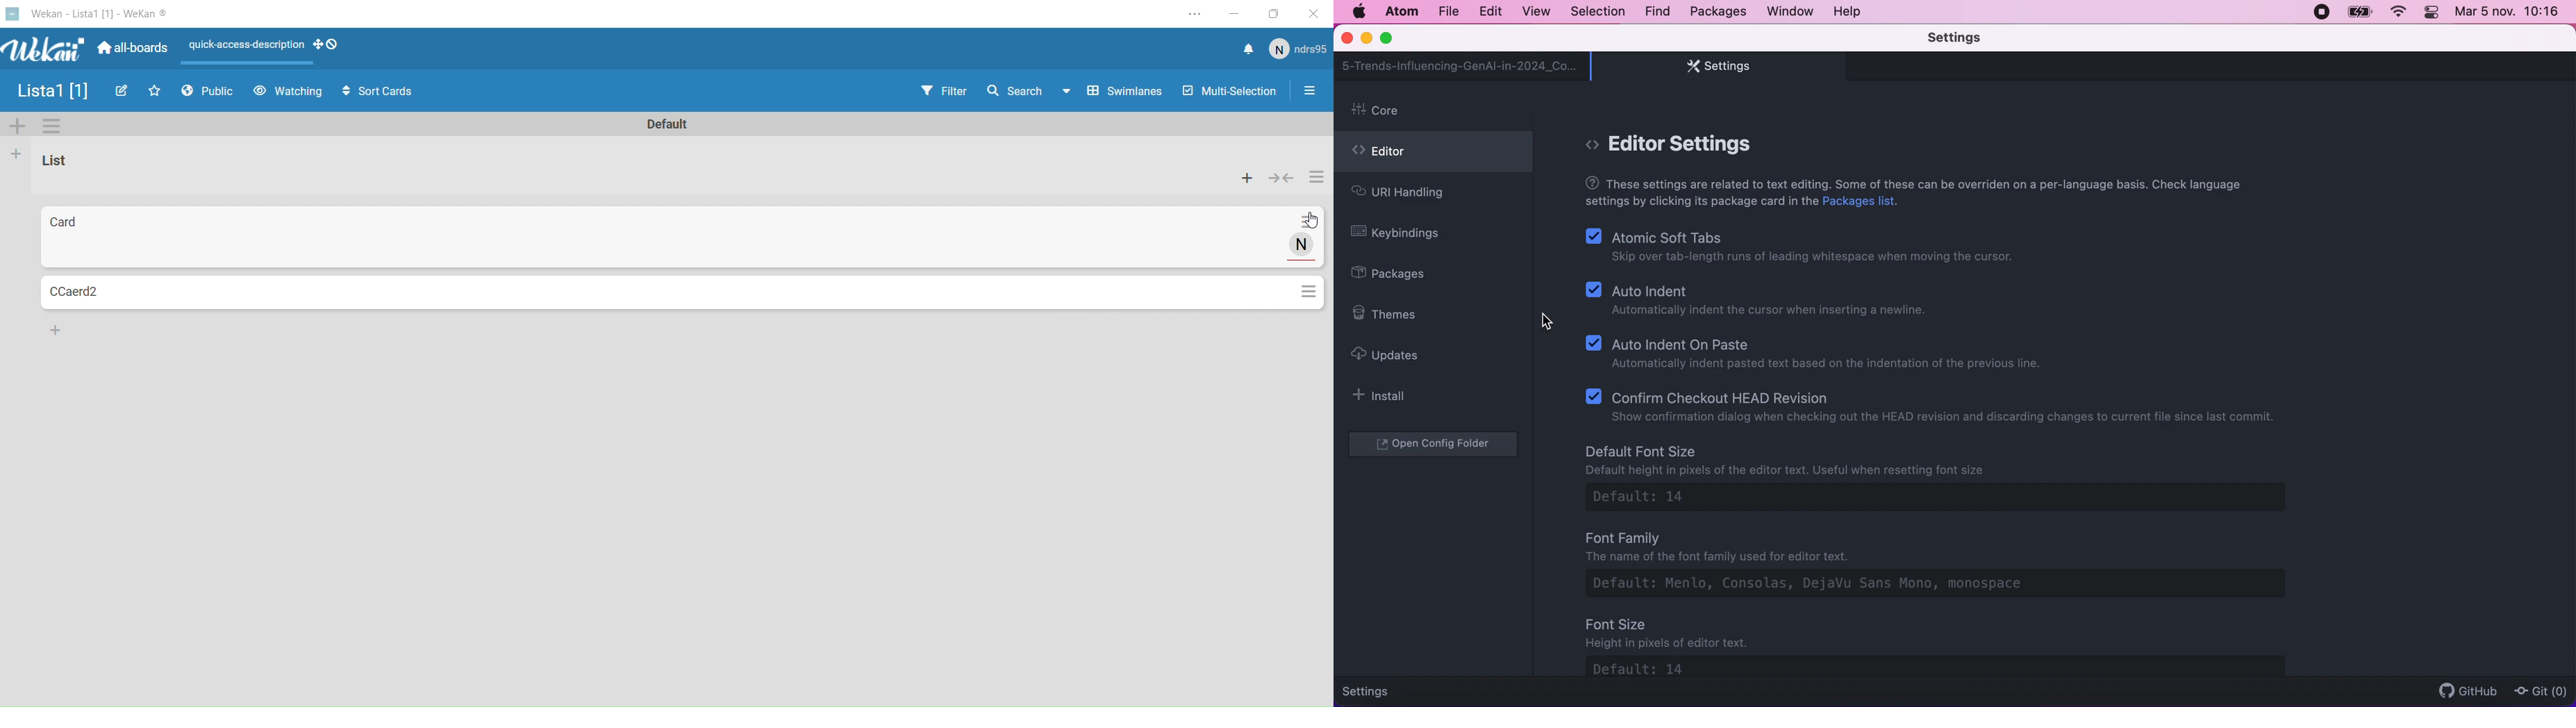 This screenshot has width=2576, height=728. I want to click on User, so click(1294, 249).